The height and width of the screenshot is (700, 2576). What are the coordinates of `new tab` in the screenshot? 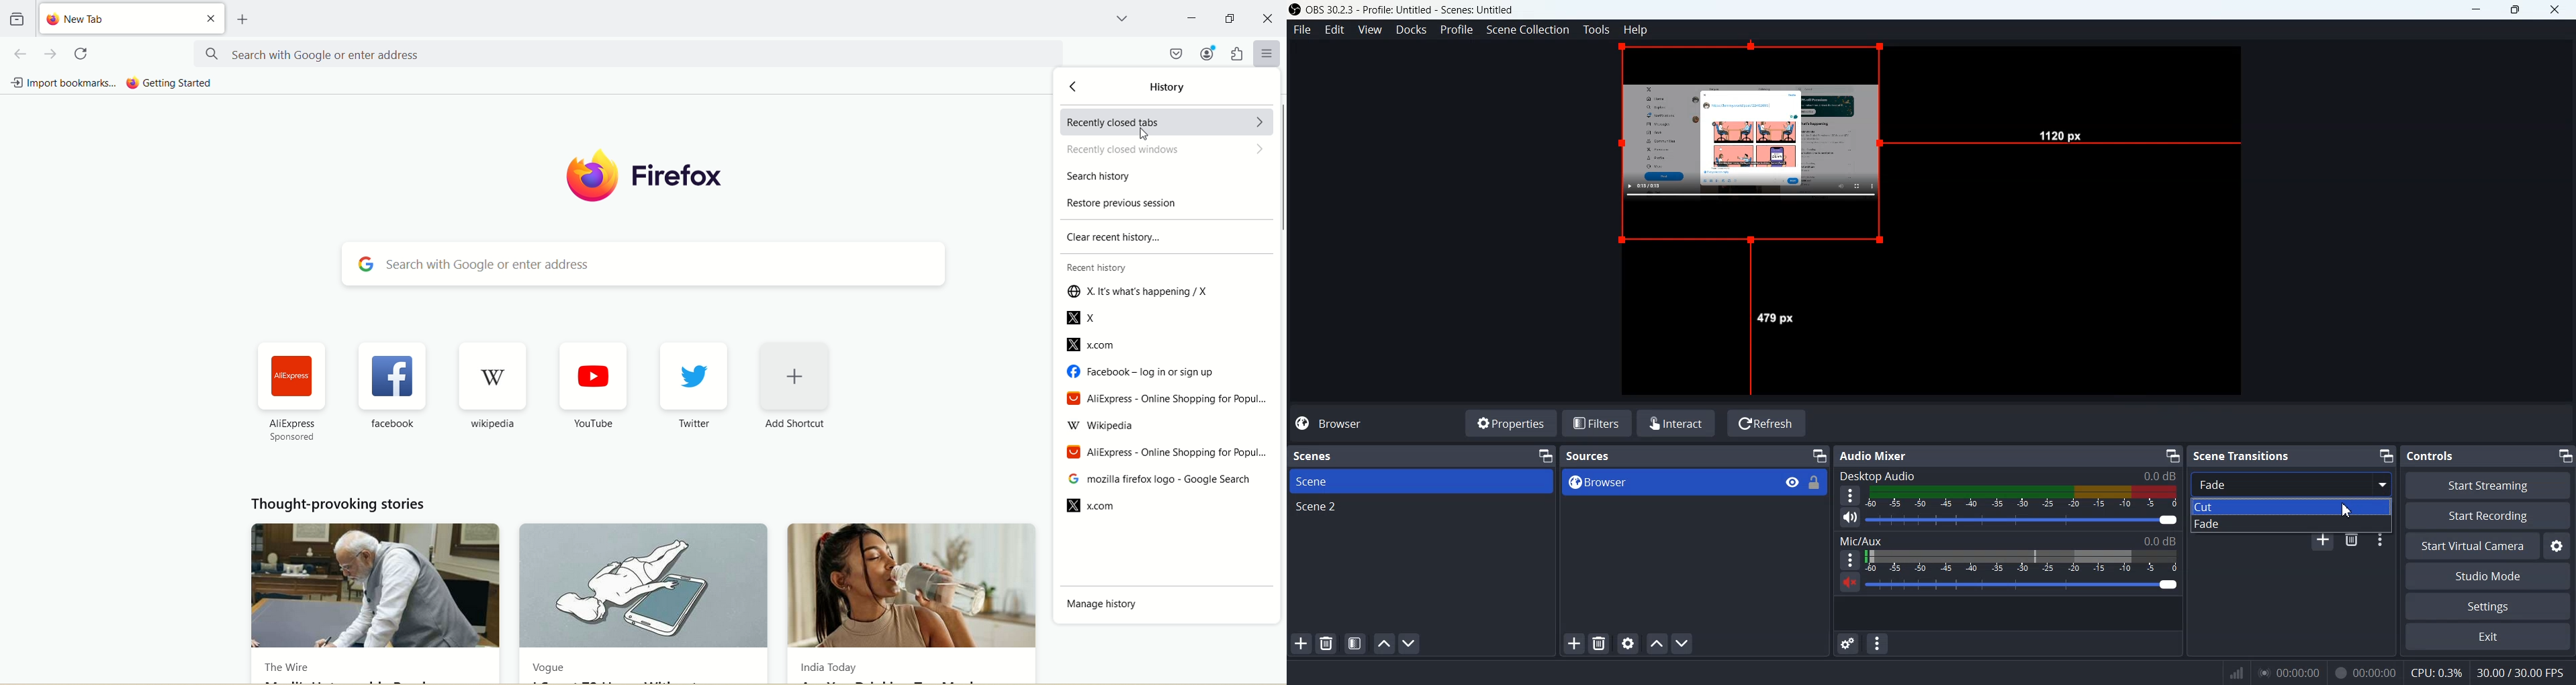 It's located at (115, 19).